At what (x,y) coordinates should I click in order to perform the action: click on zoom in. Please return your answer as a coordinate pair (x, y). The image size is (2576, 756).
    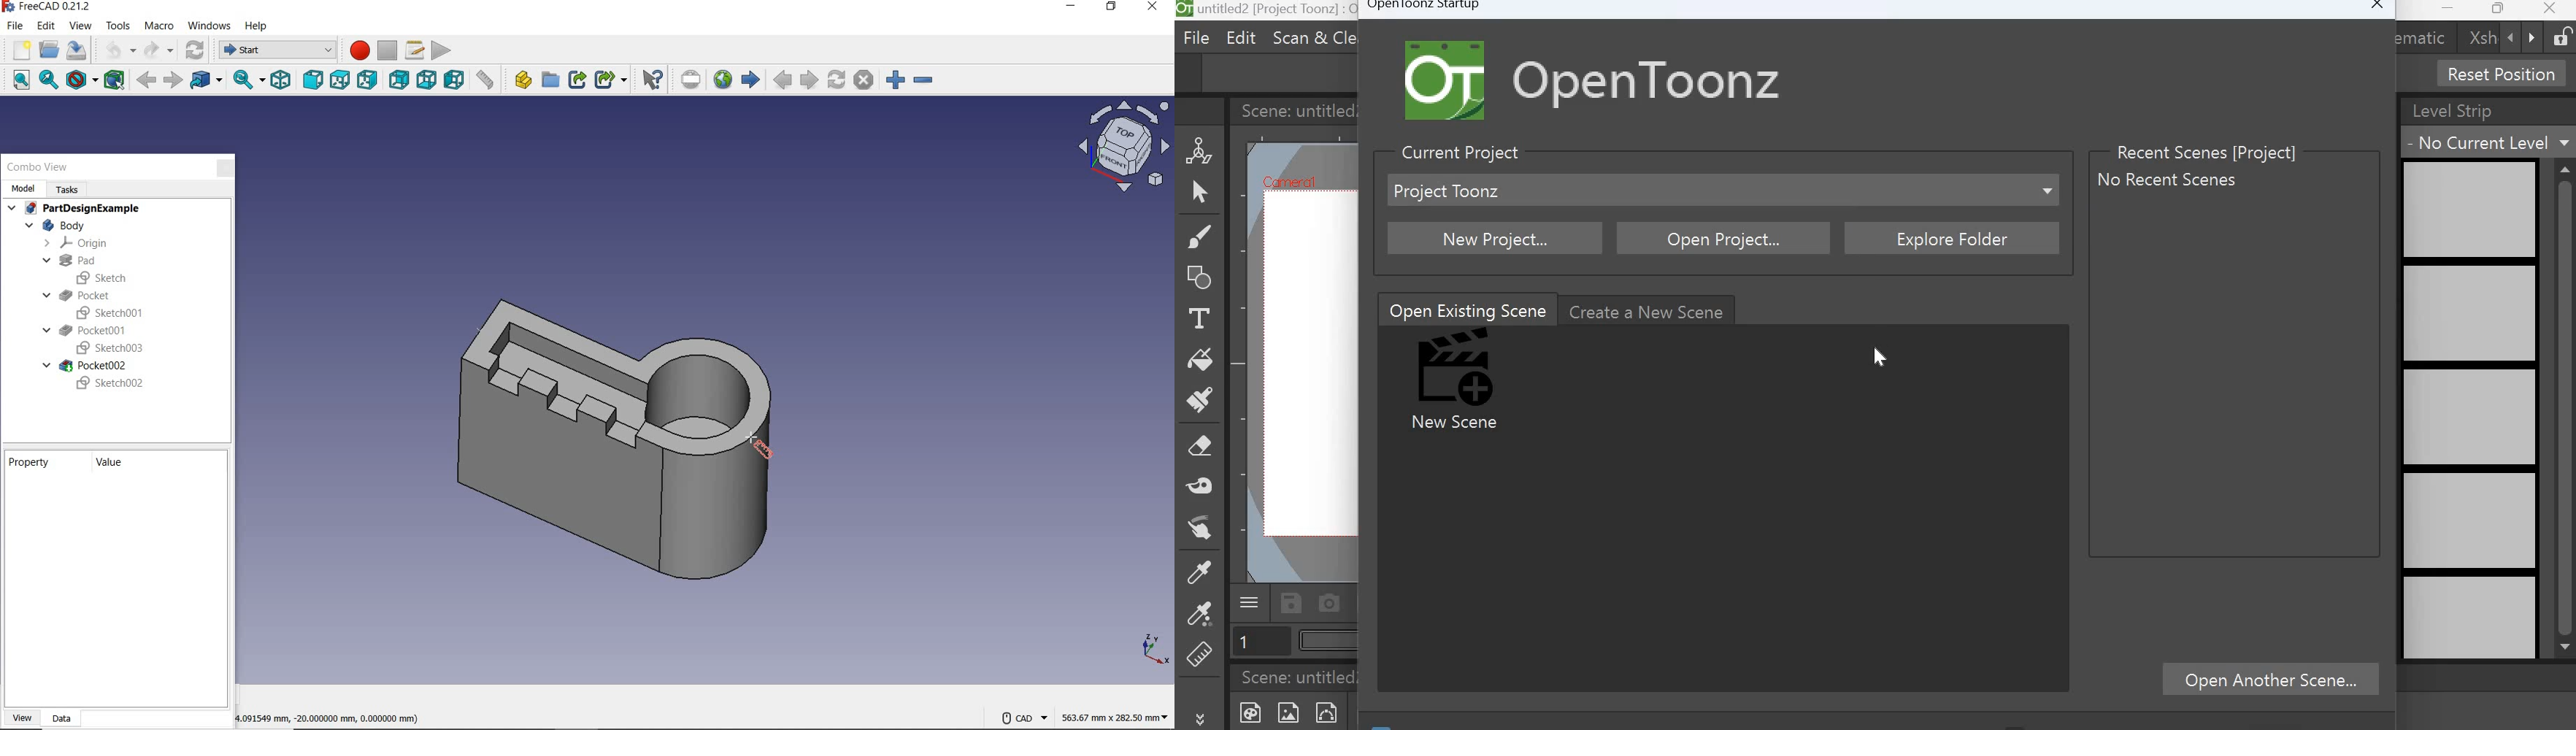
    Looking at the image, I should click on (896, 80).